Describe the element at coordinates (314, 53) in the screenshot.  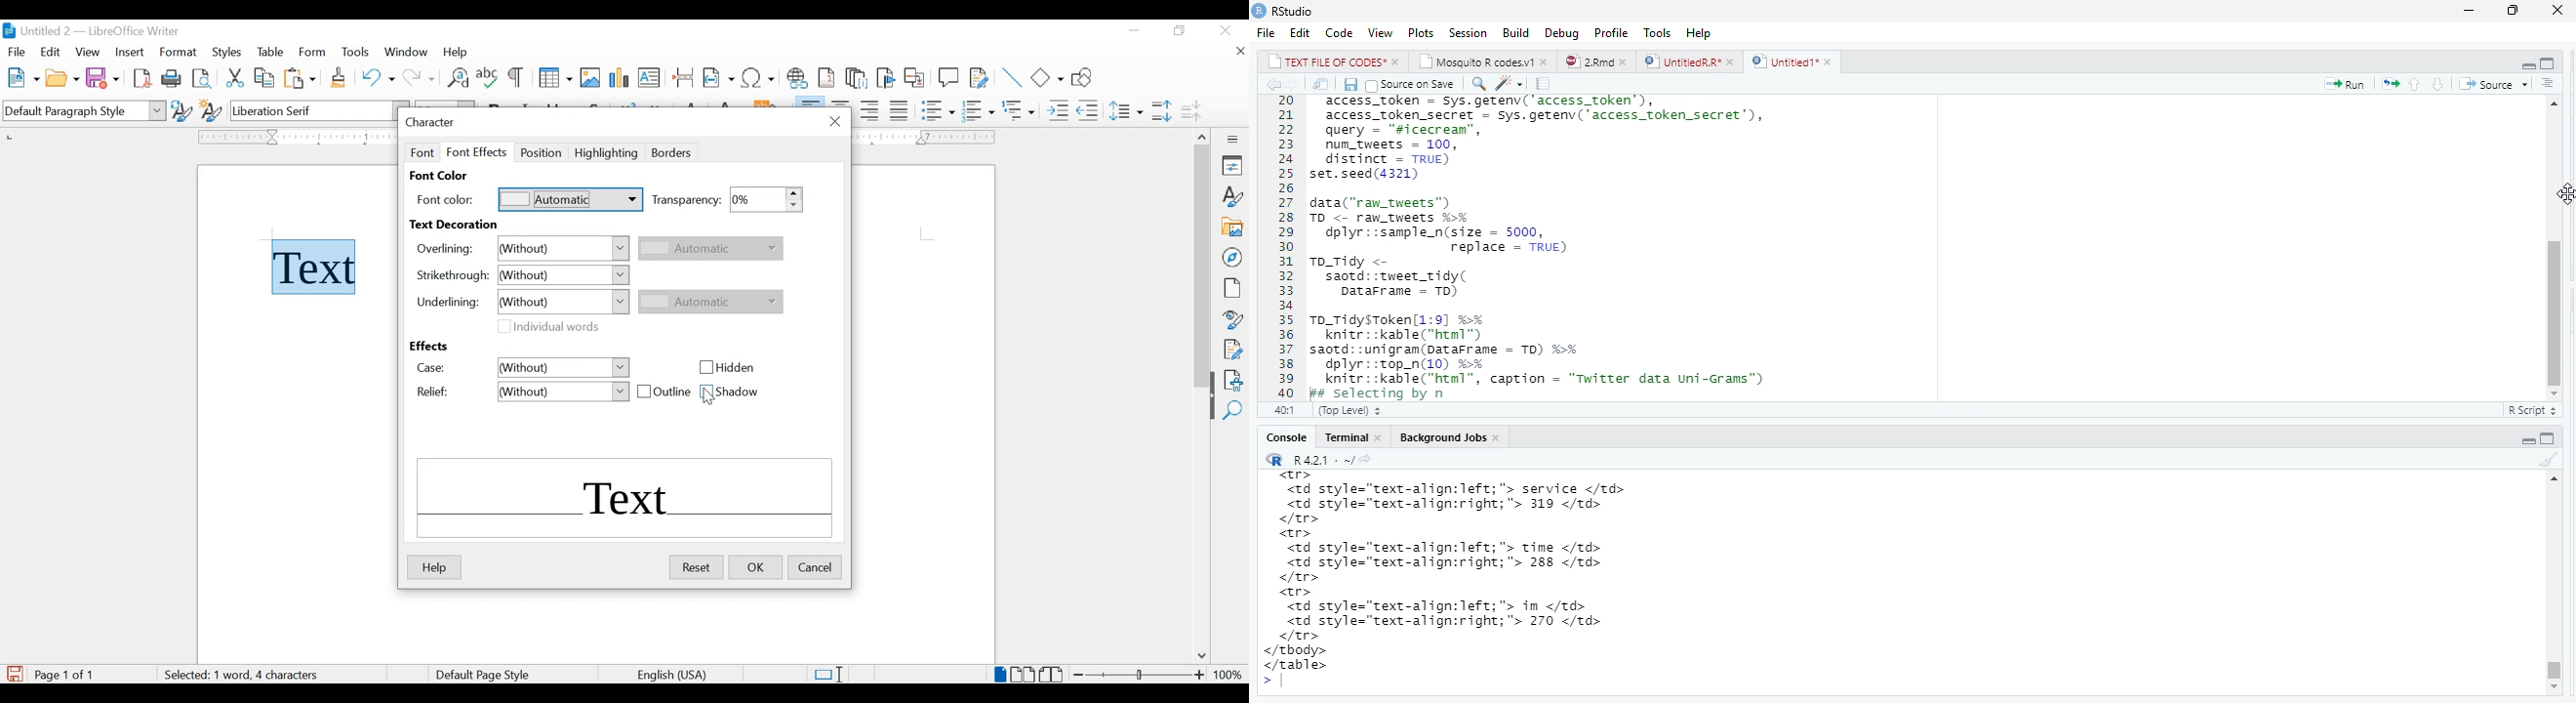
I see `form` at that location.